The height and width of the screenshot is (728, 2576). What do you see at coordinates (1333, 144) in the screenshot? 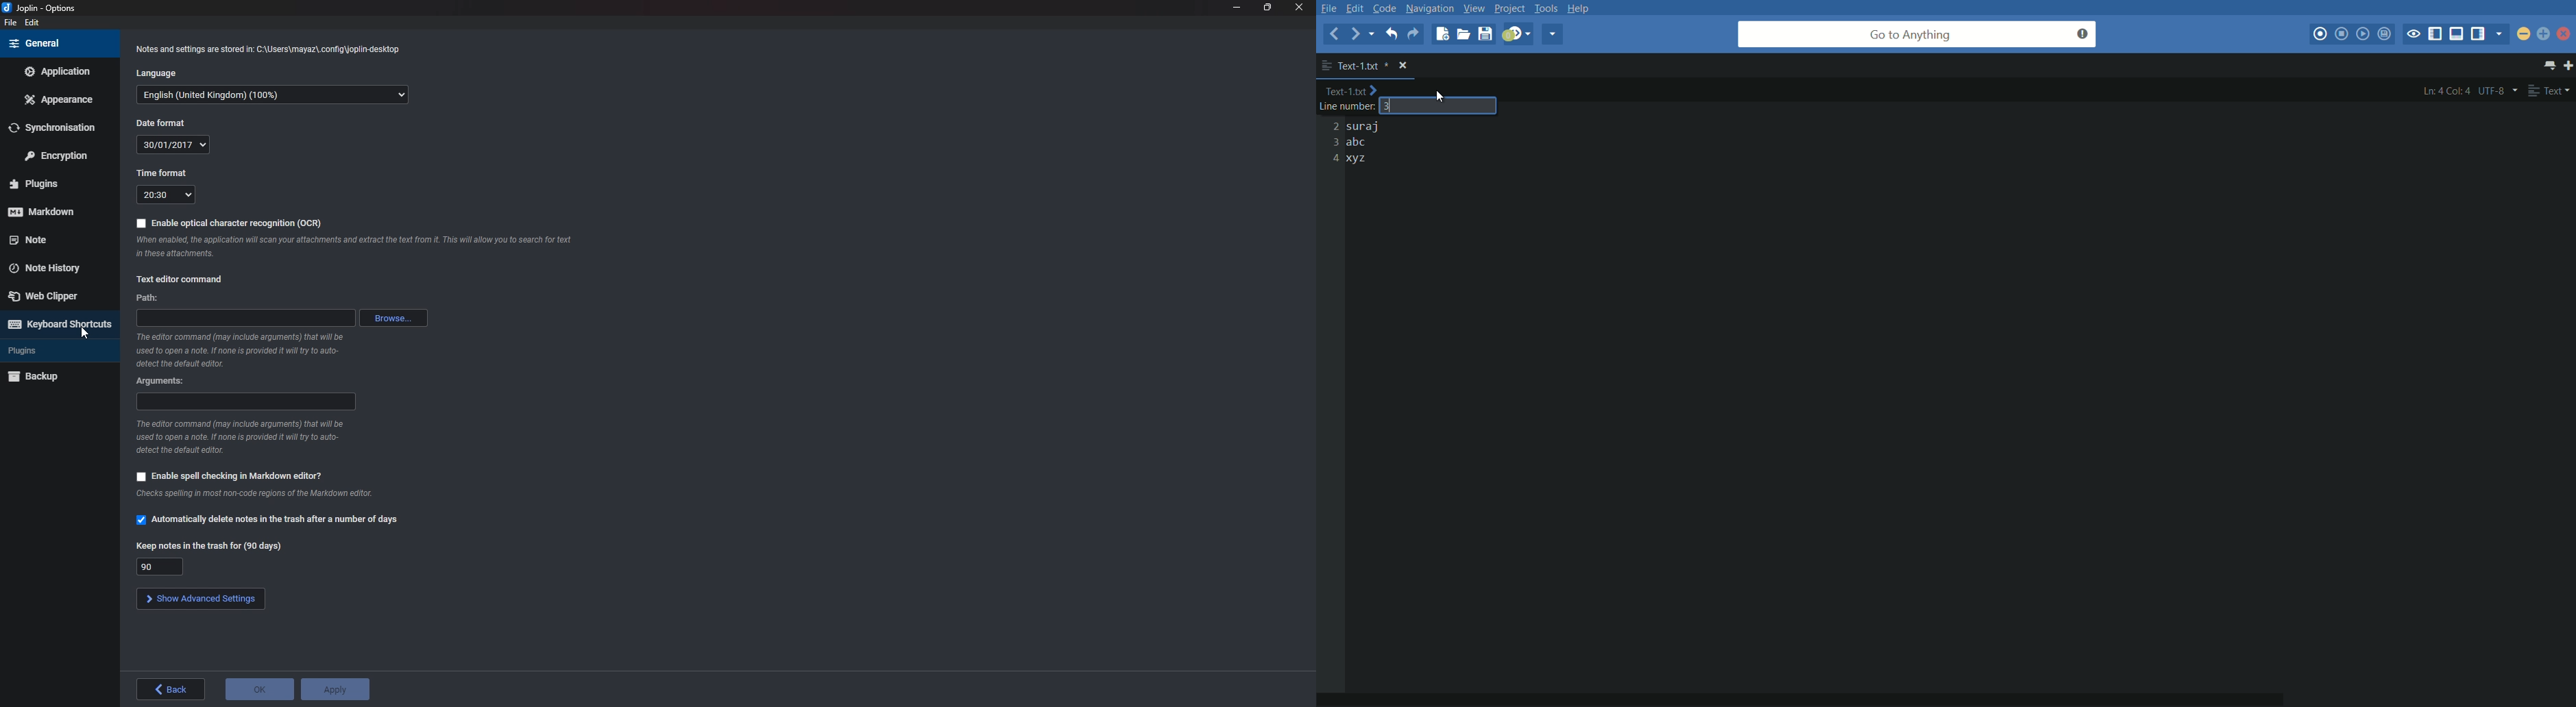
I see `2 3 4` at bounding box center [1333, 144].